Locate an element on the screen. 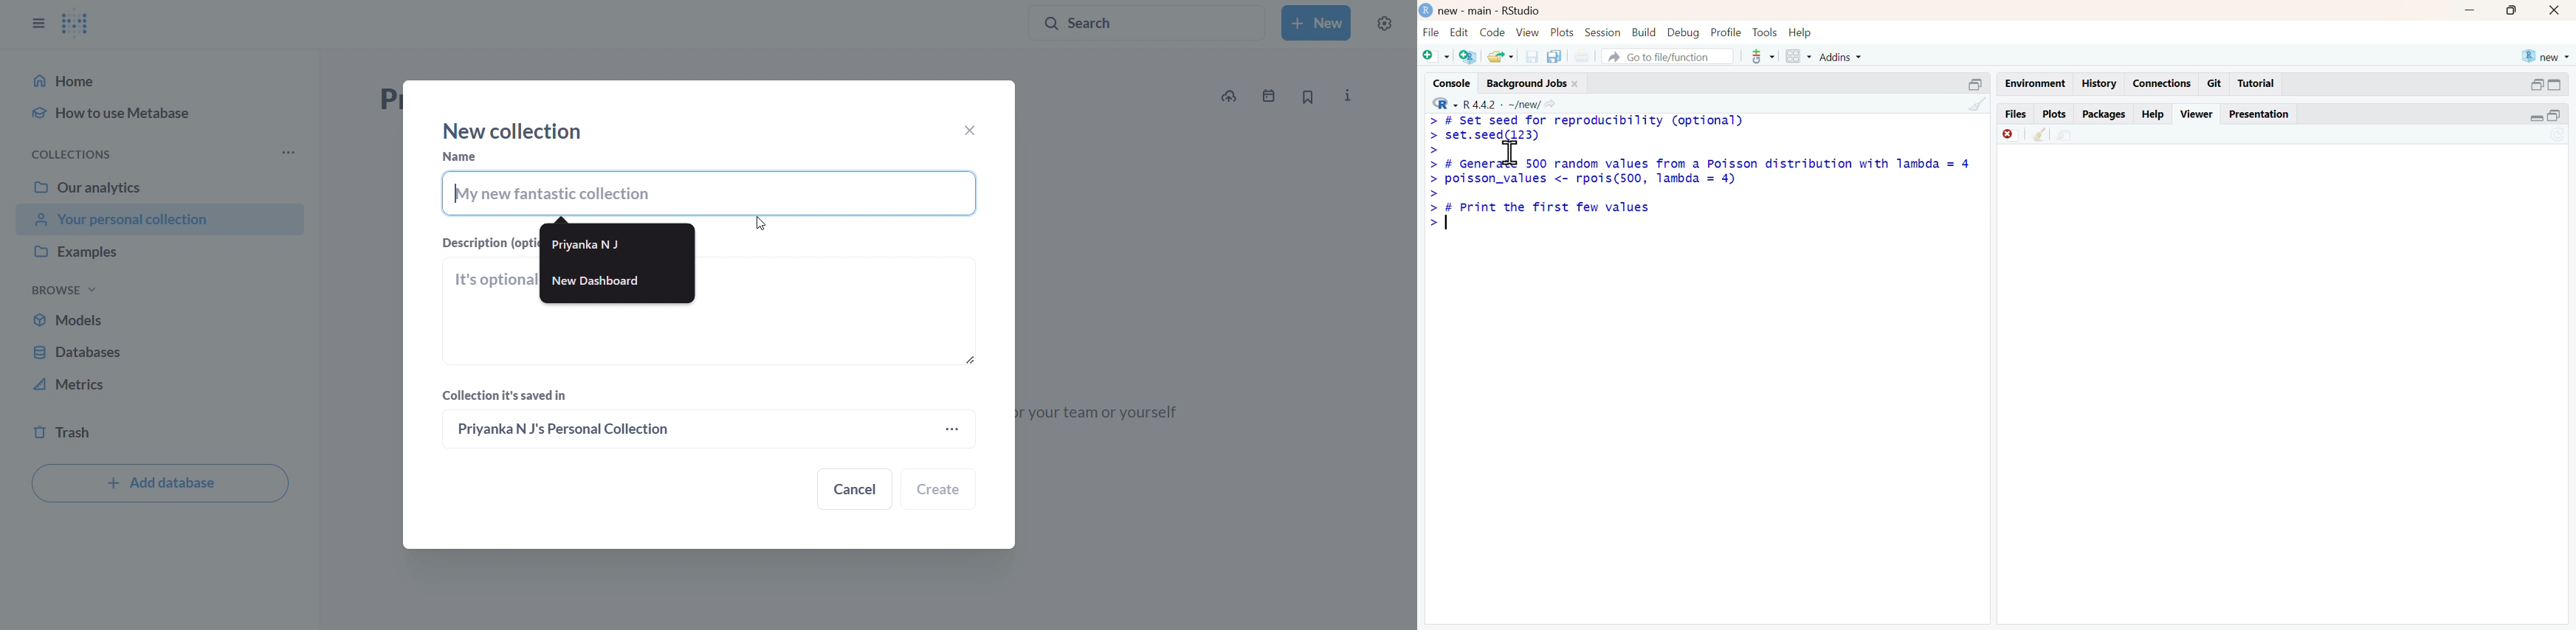 The image size is (2576, 644). enviornment is located at coordinates (2036, 84).